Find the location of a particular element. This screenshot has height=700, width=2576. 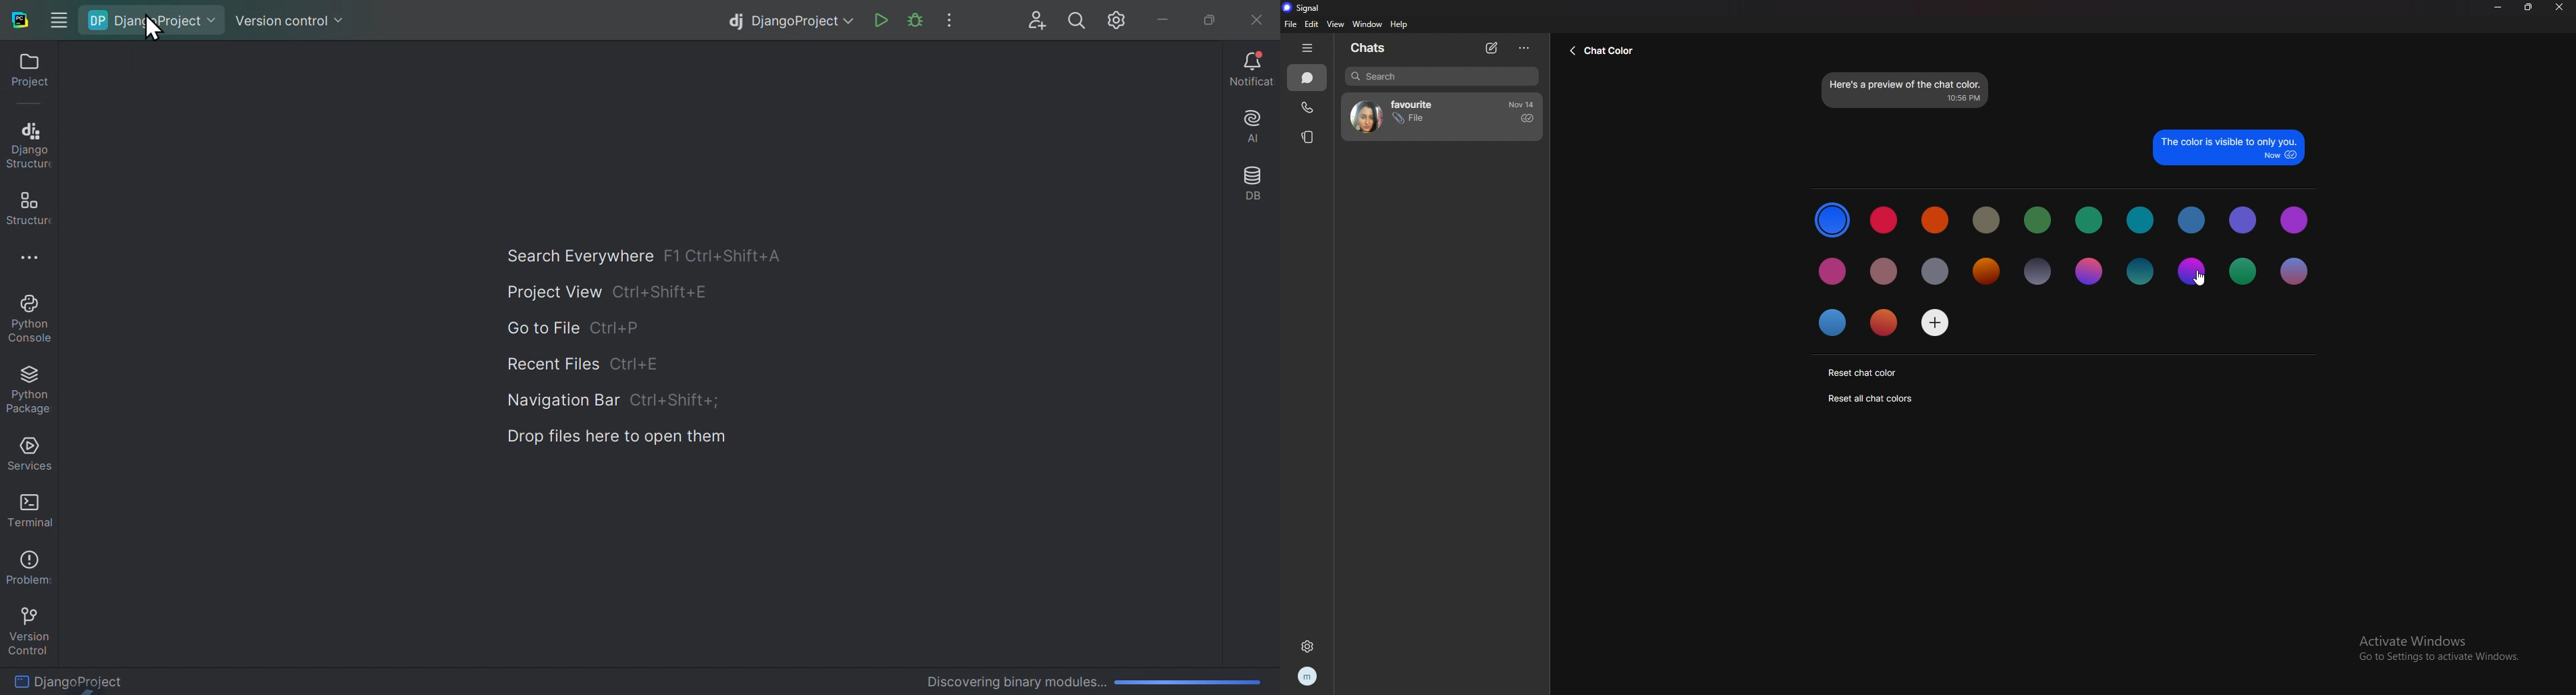

Services is located at coordinates (27, 454).